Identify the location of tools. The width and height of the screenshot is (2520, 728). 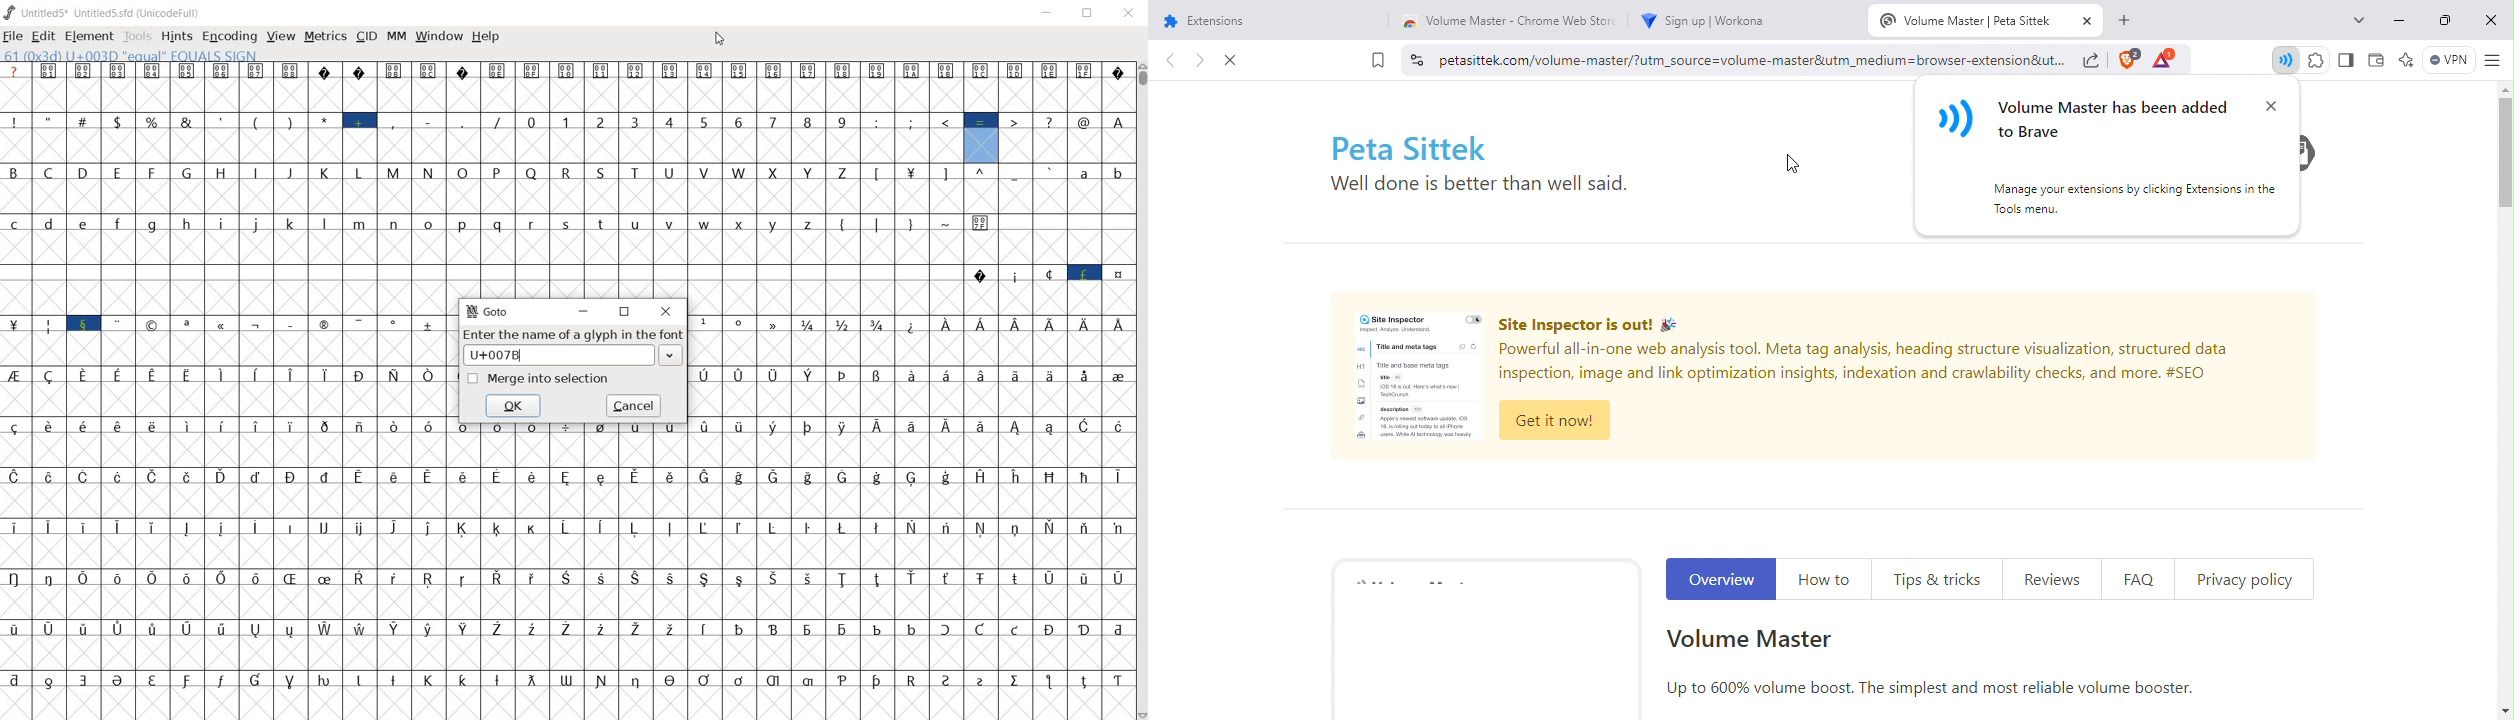
(137, 37).